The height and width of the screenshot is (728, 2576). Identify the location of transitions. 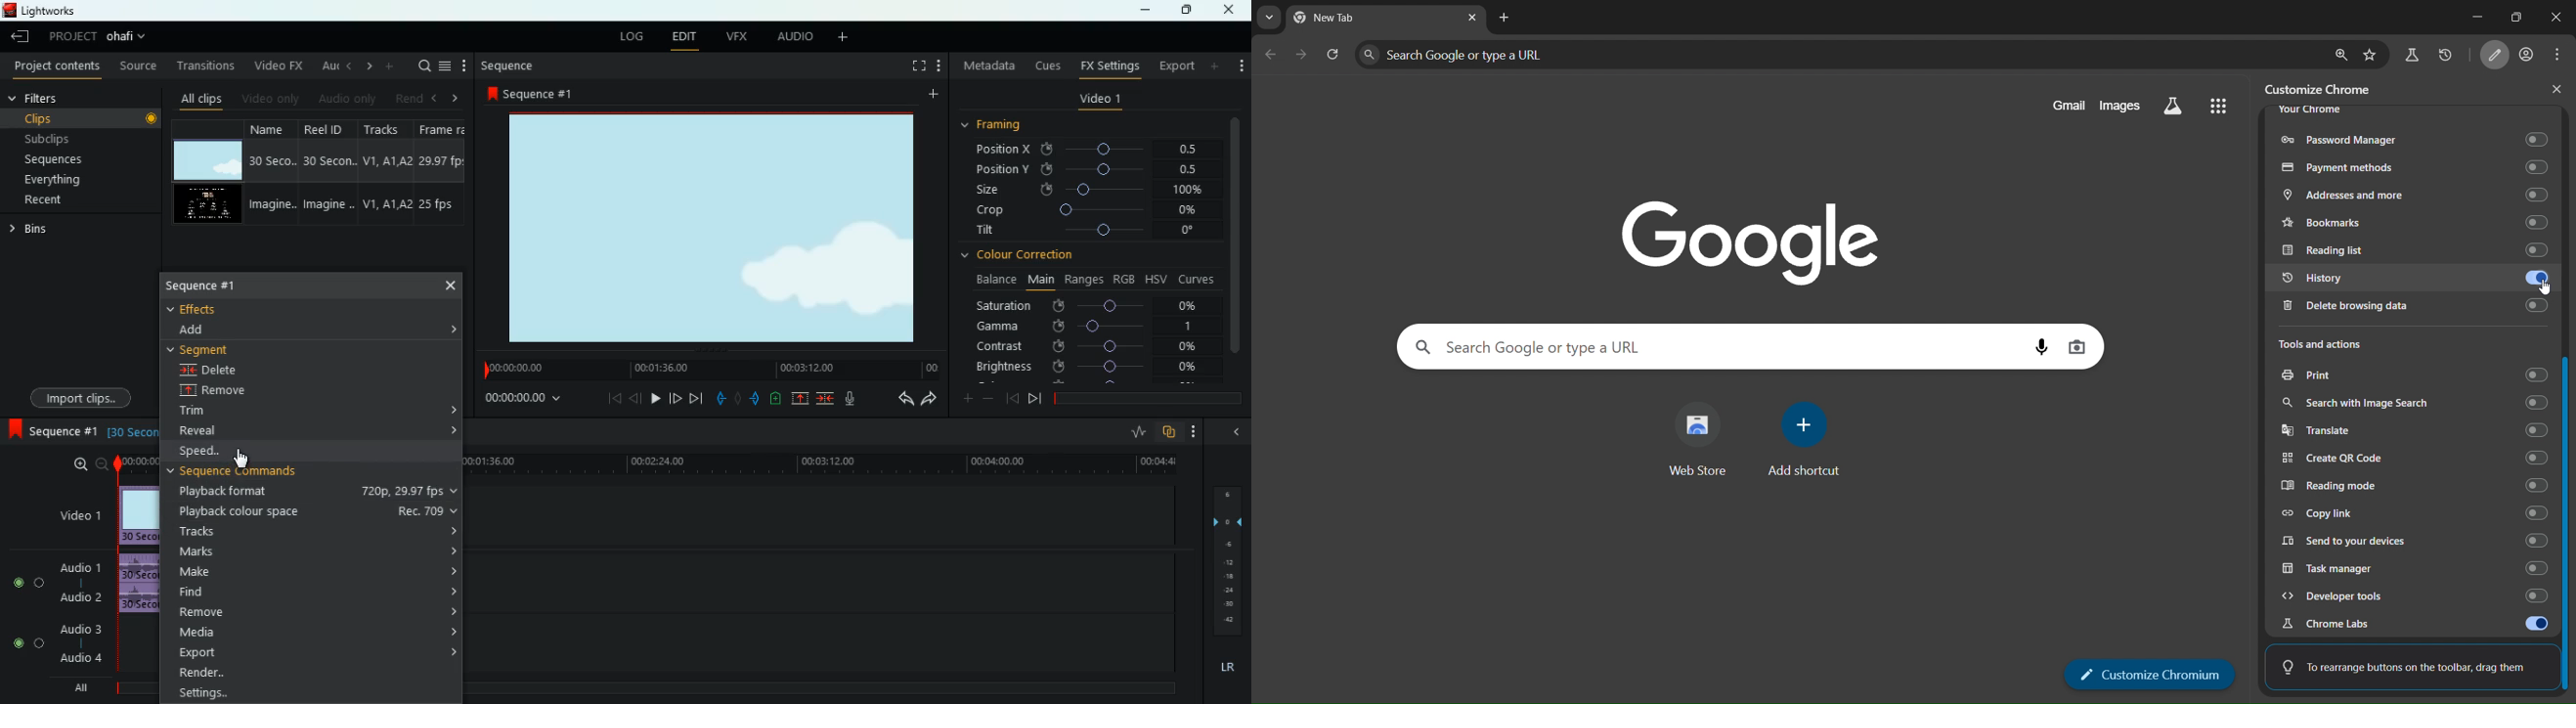
(201, 66).